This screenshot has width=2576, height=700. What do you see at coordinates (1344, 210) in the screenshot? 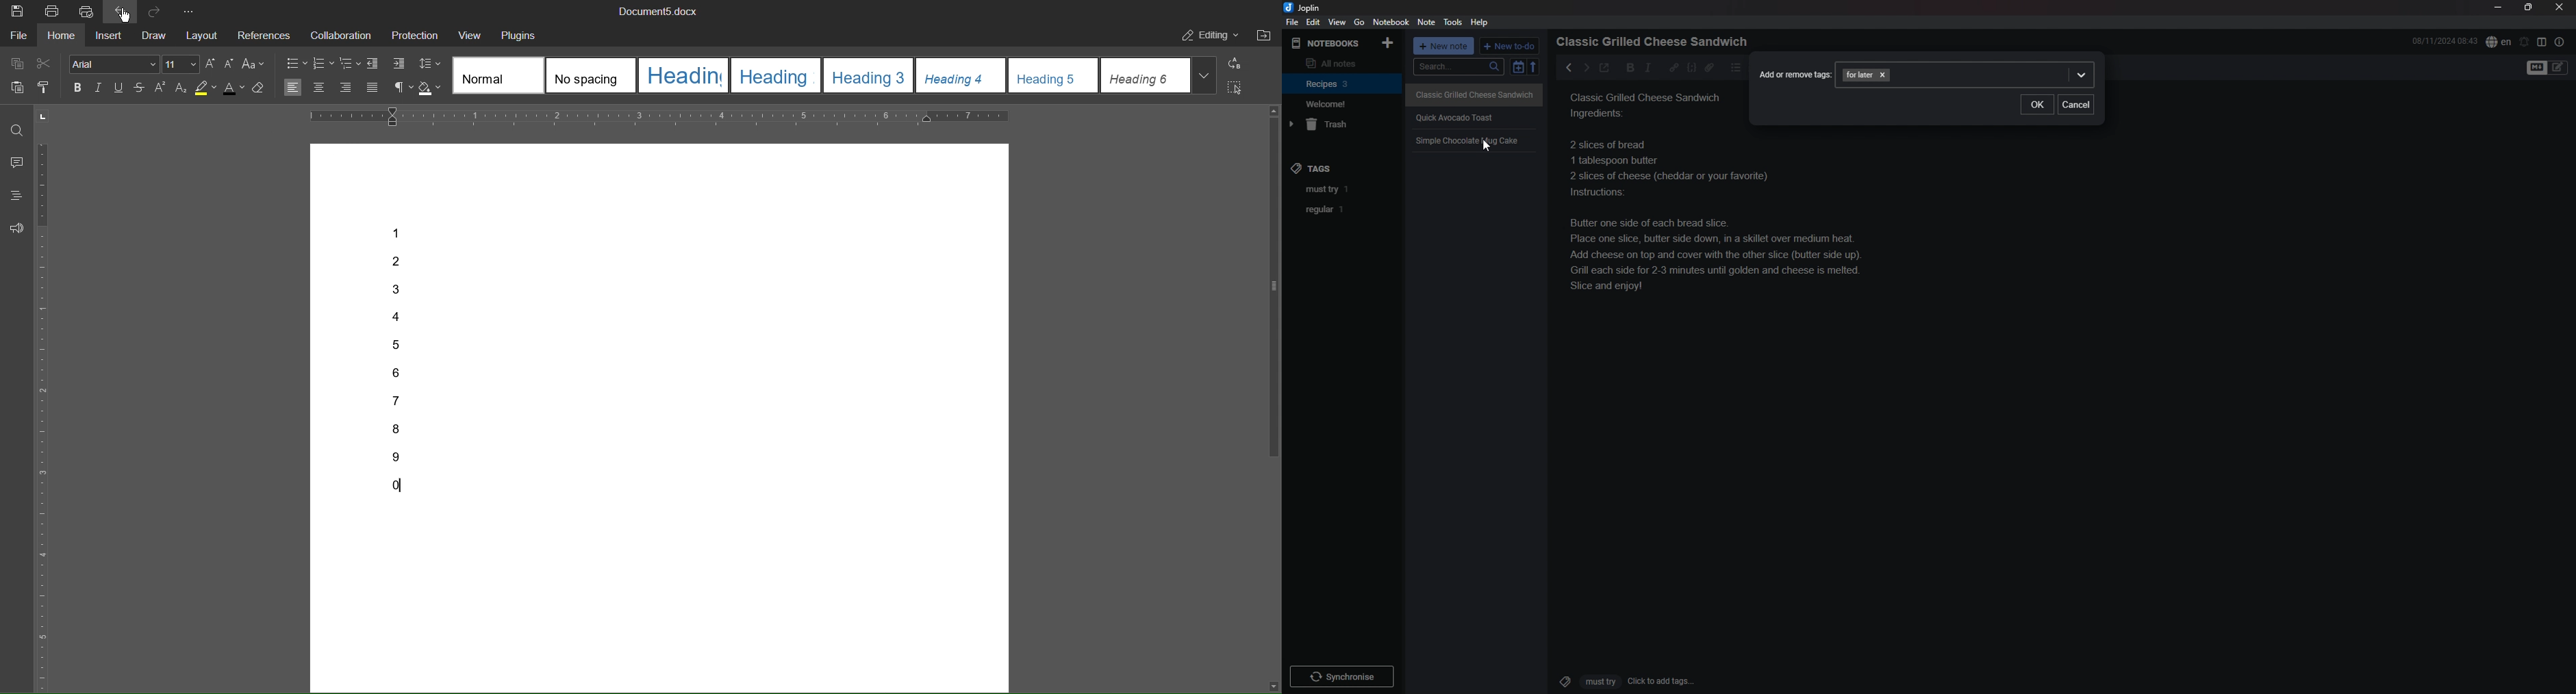
I see `tag` at bounding box center [1344, 210].